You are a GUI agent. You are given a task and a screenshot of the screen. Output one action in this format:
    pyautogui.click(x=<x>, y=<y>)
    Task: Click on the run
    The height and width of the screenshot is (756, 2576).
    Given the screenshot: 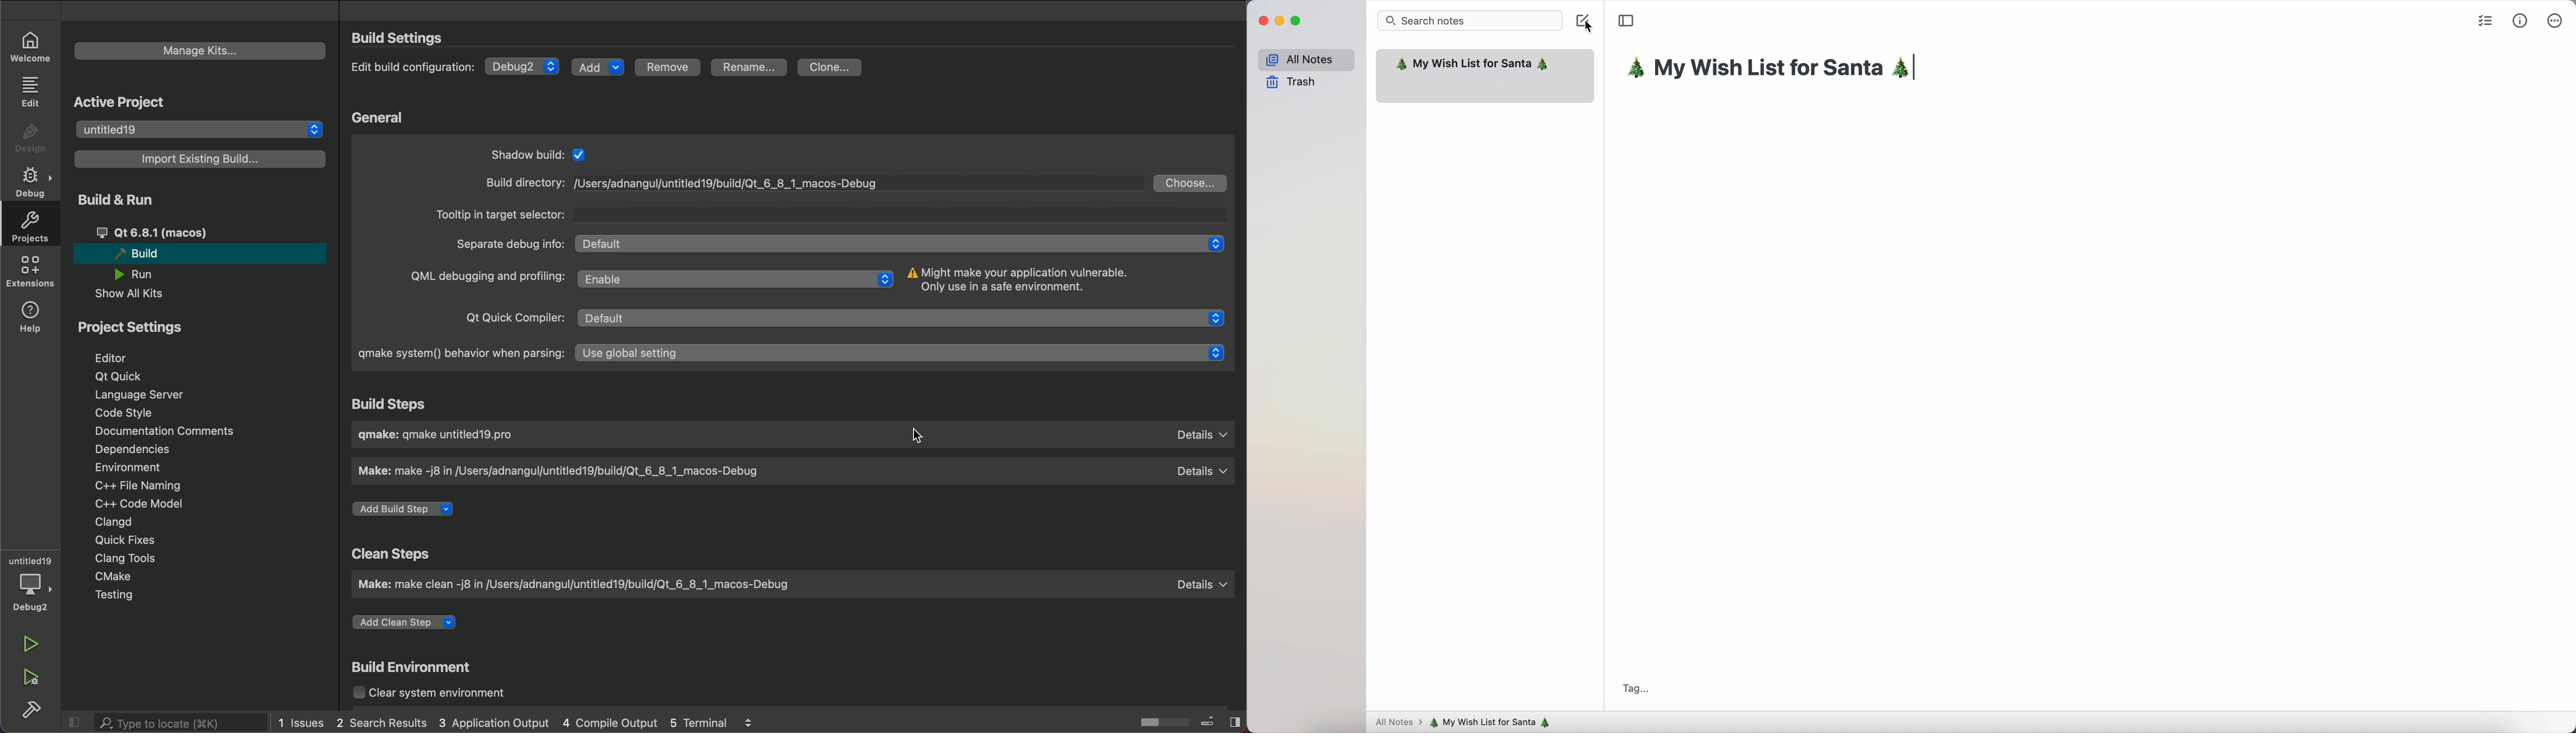 What is the action you would take?
    pyautogui.click(x=144, y=274)
    